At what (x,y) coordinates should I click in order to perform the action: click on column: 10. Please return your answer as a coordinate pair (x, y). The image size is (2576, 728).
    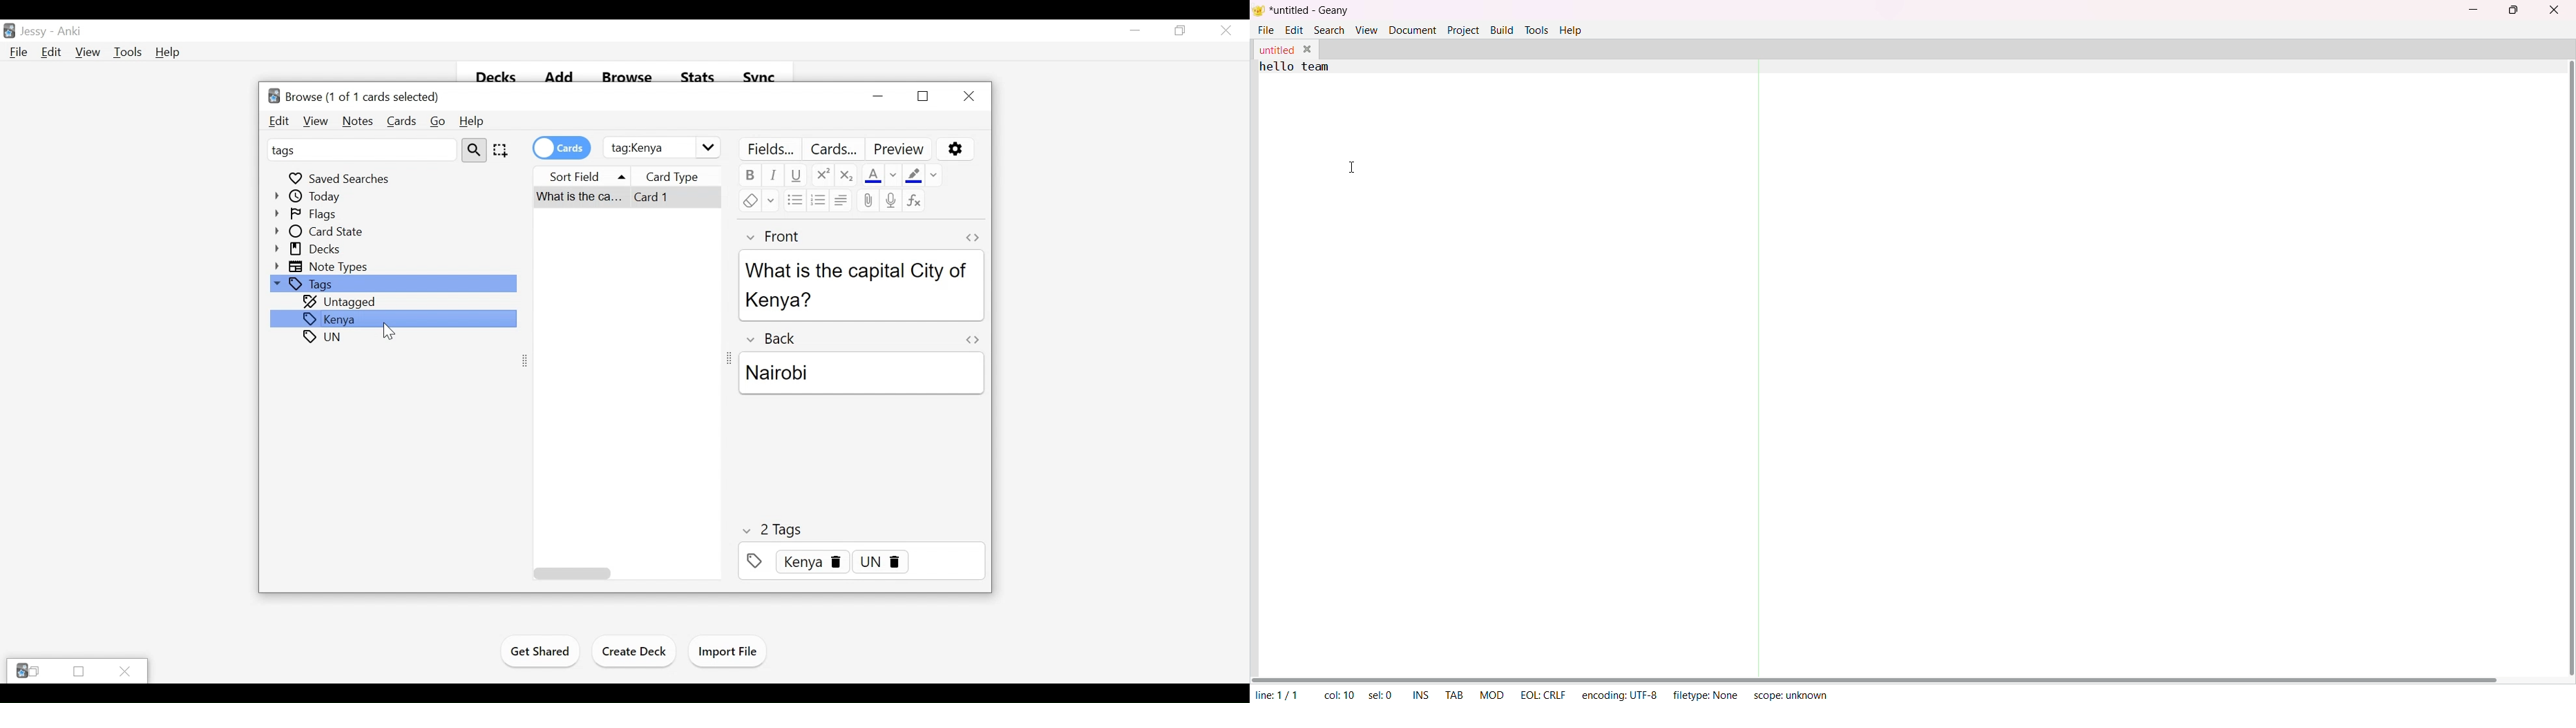
    Looking at the image, I should click on (1339, 694).